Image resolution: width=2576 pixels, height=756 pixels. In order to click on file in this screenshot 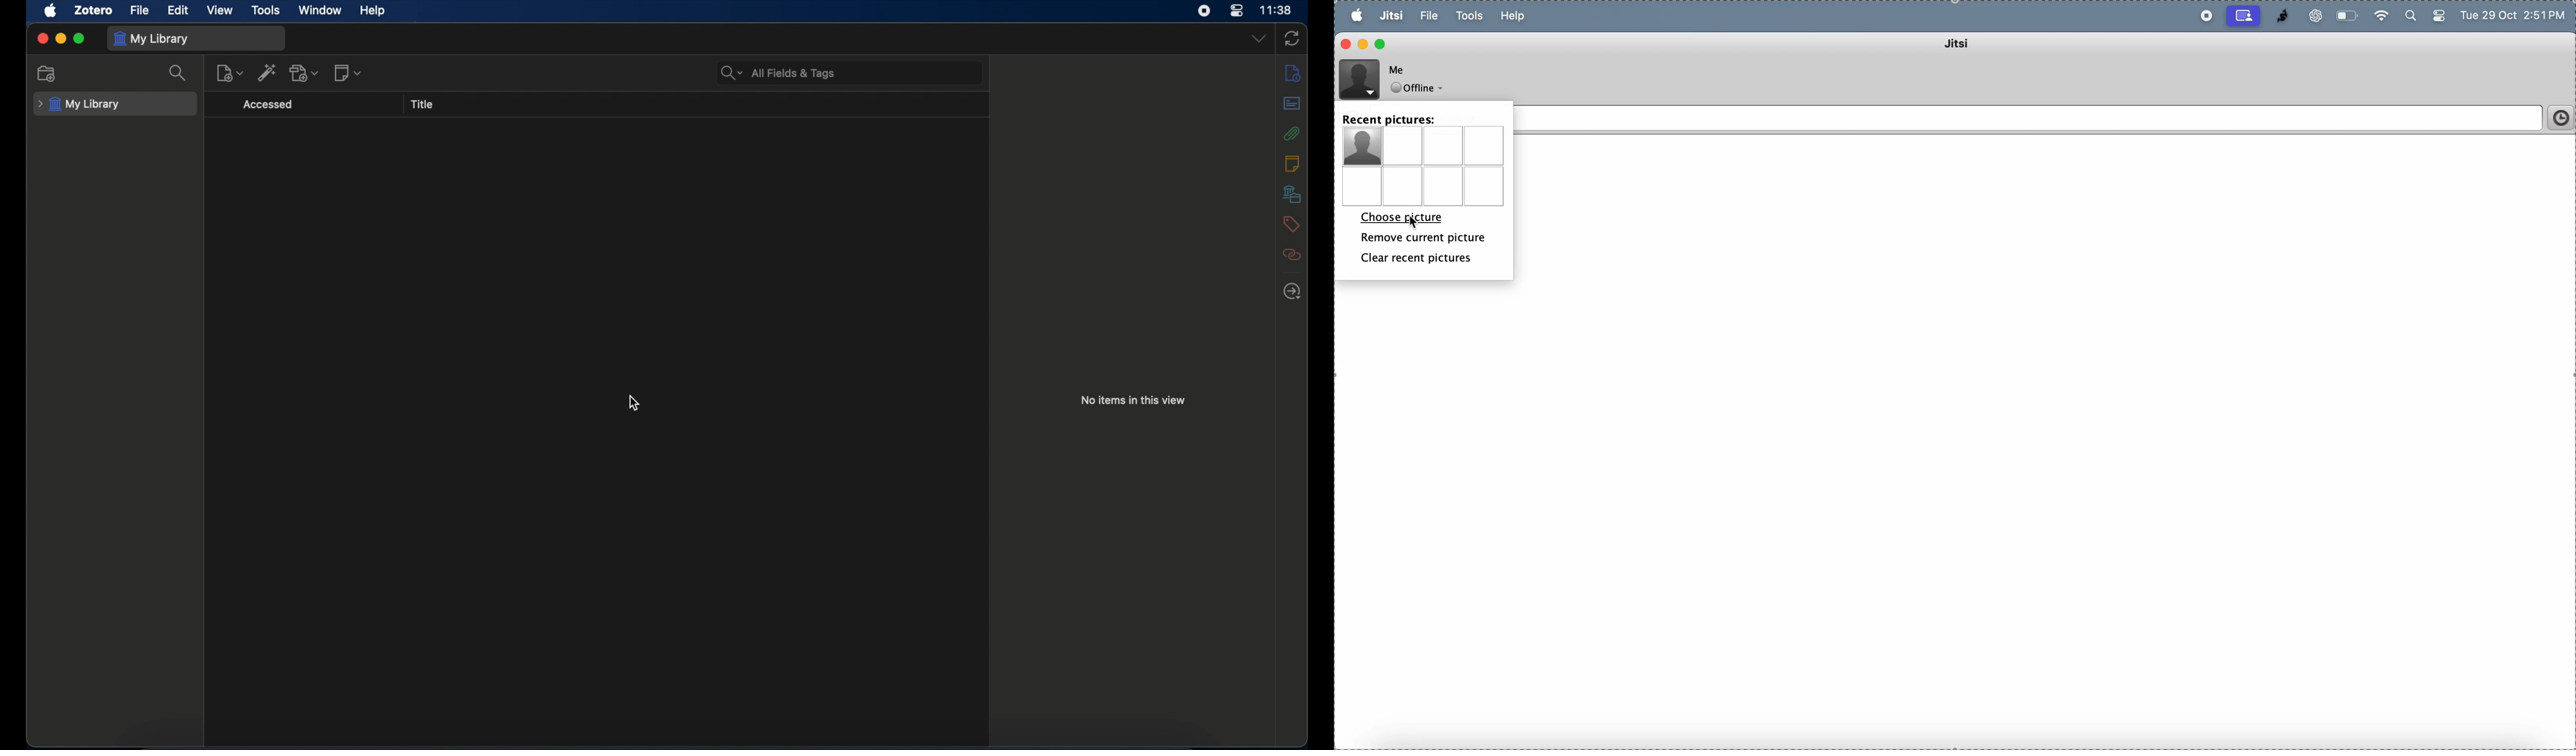, I will do `click(140, 10)`.